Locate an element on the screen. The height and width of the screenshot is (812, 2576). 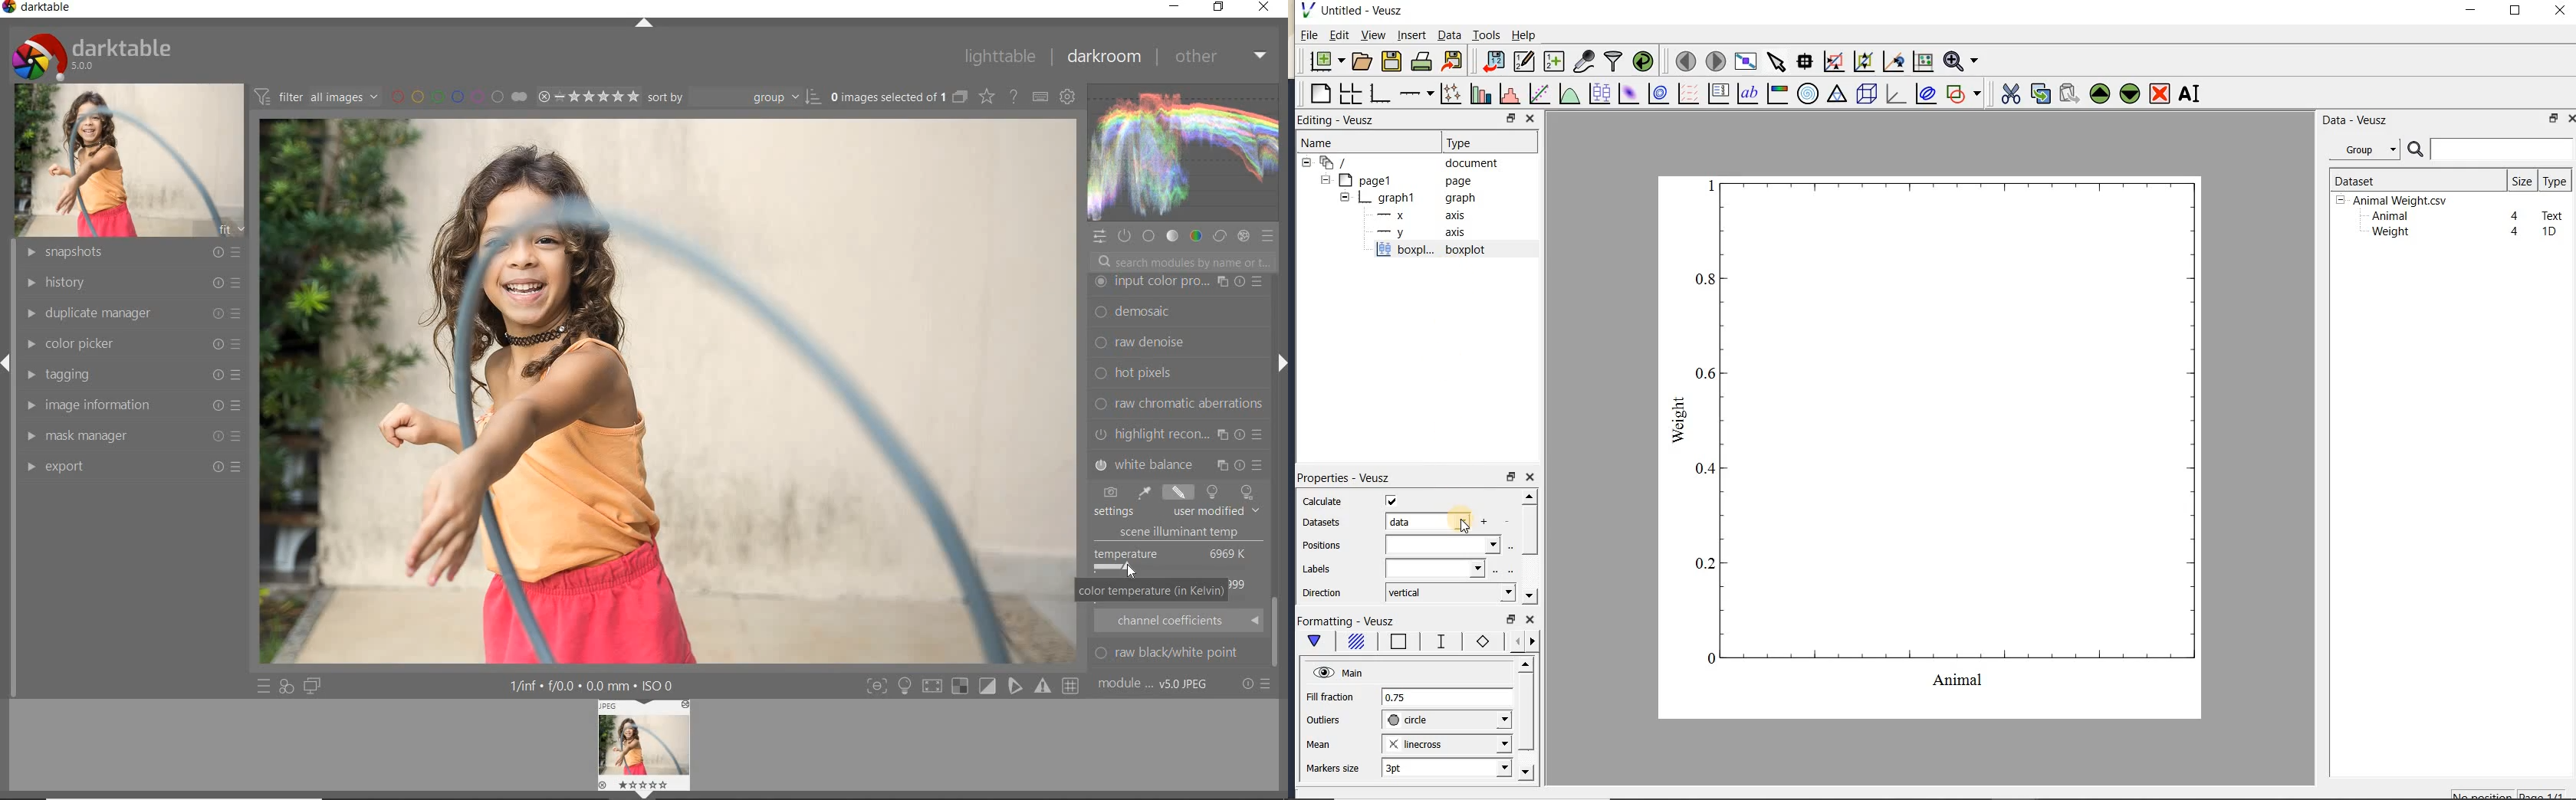
correct is located at coordinates (1219, 234).